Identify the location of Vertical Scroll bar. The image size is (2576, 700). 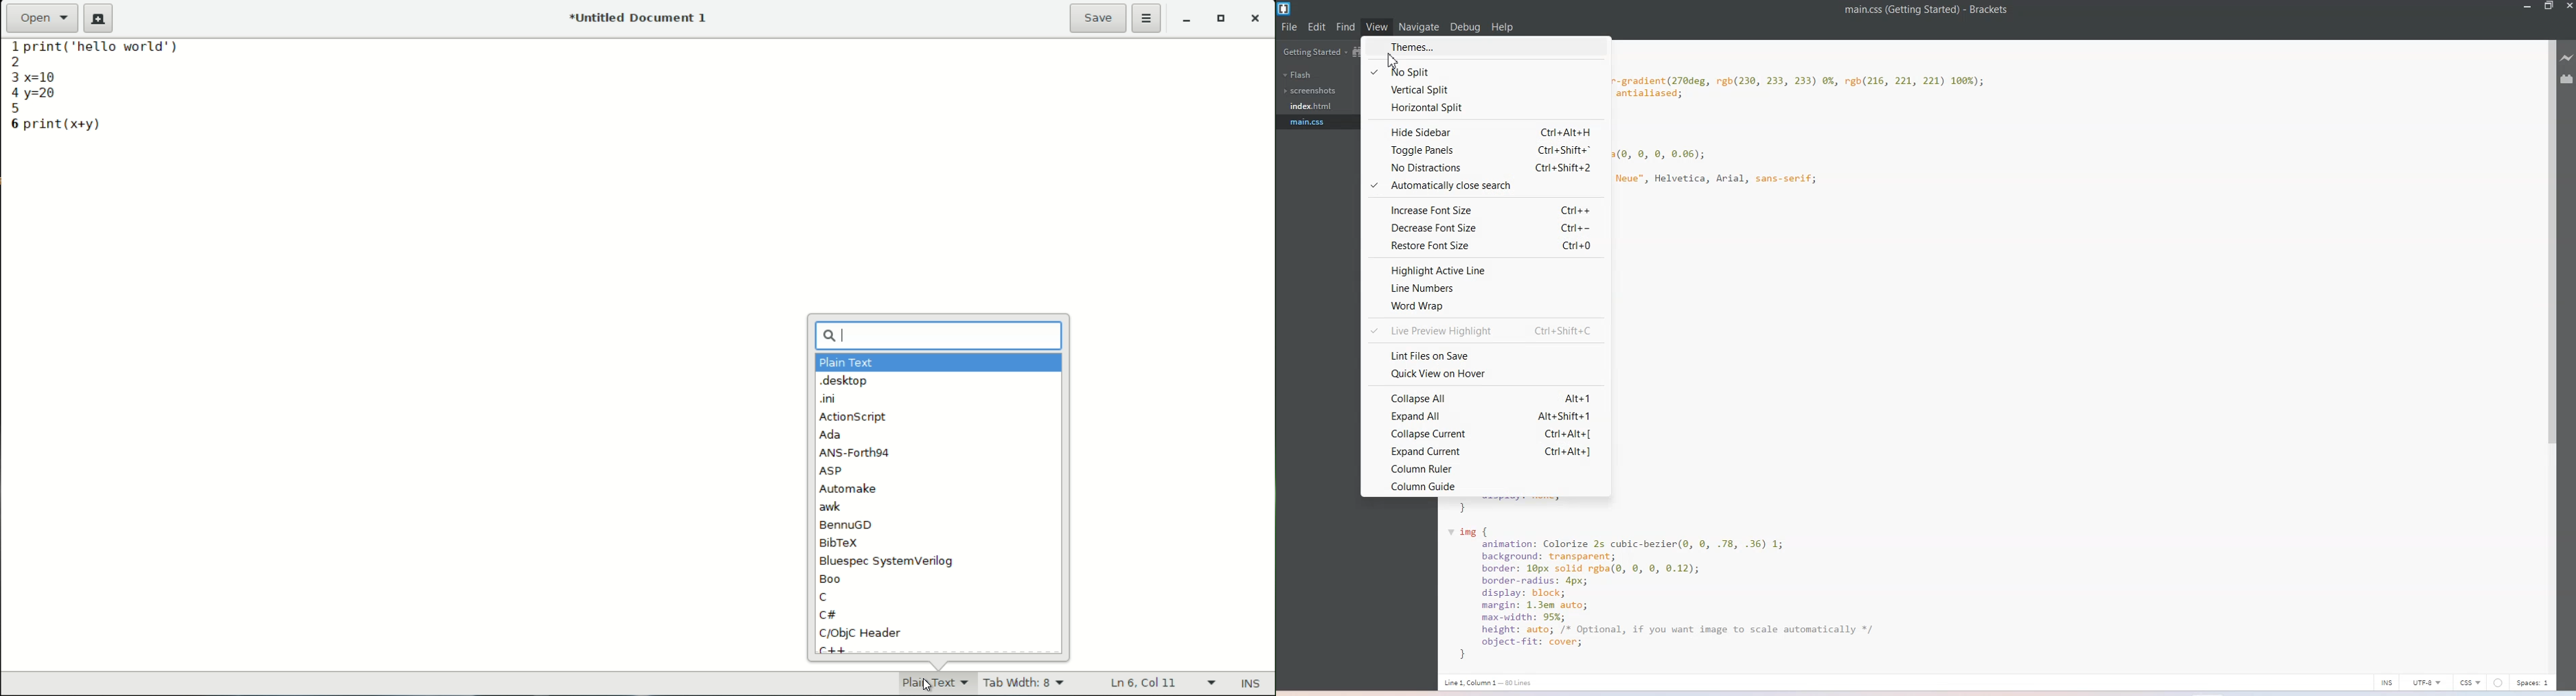
(2550, 353).